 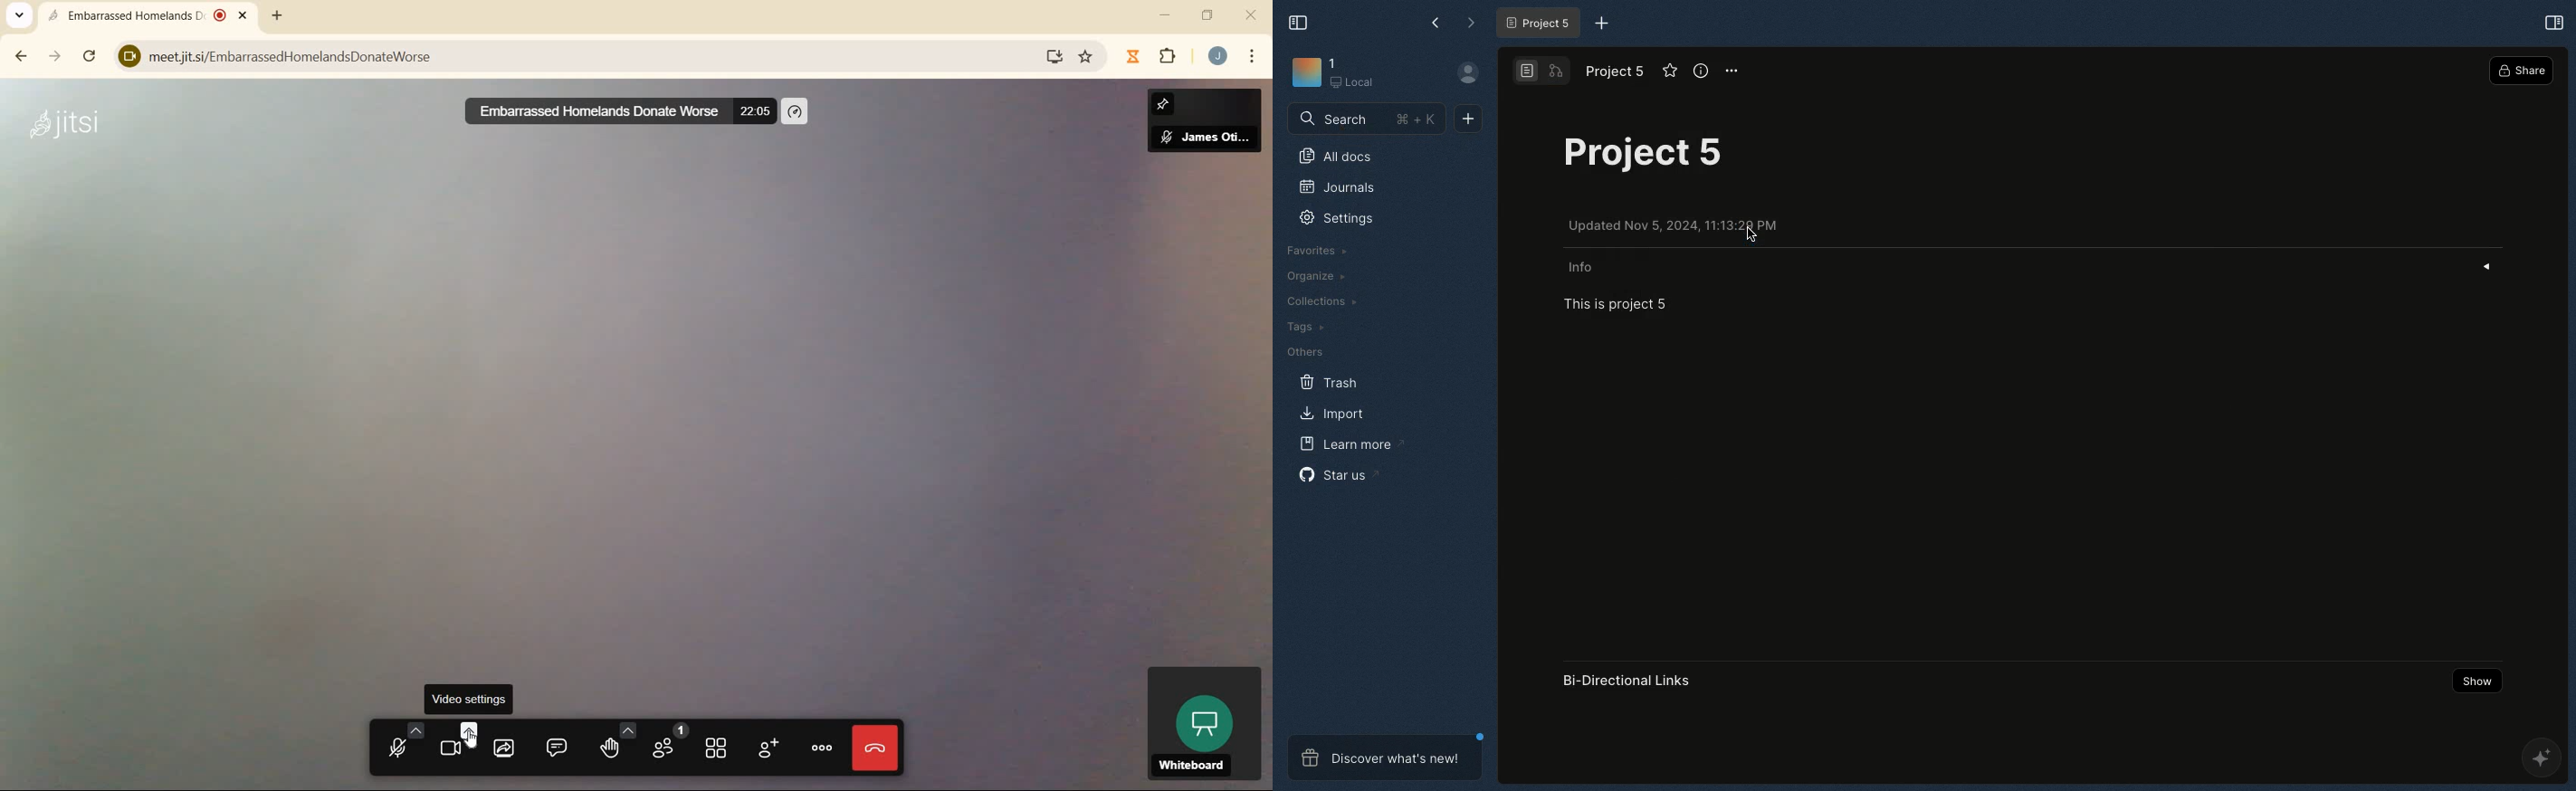 I want to click on New tab, so click(x=1600, y=24).